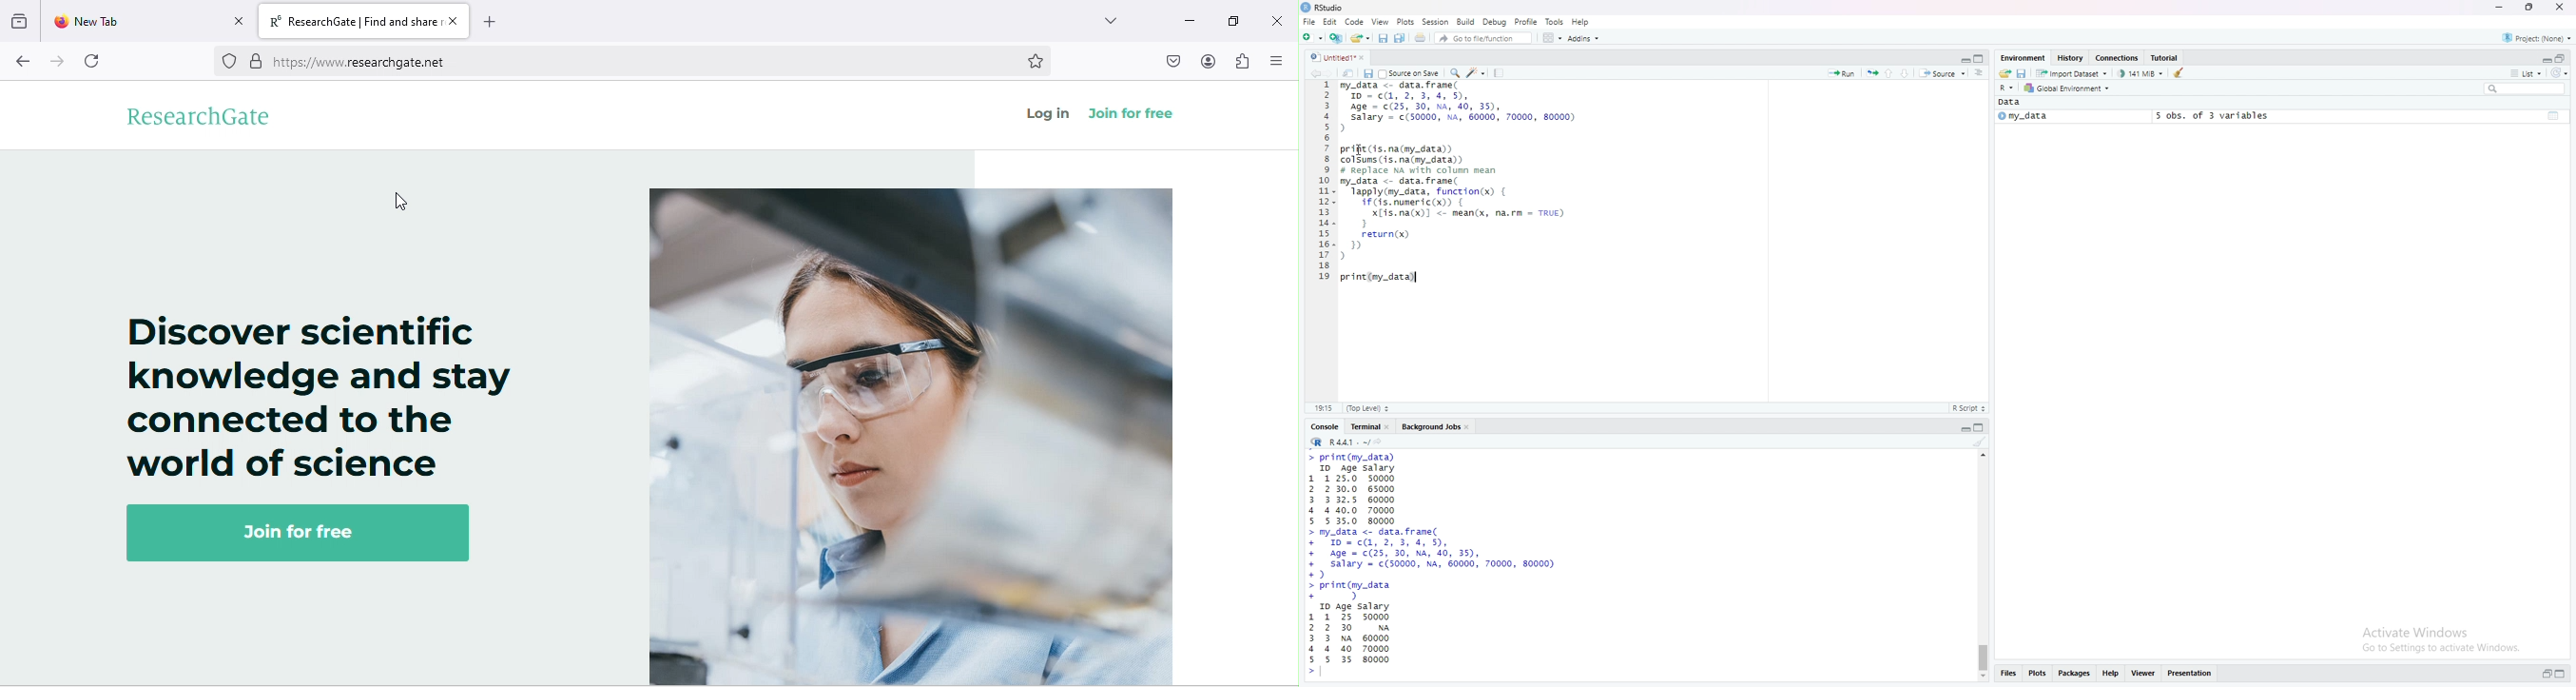 This screenshot has width=2576, height=700. Describe the element at coordinates (1456, 72) in the screenshot. I see `Find/replace` at that location.